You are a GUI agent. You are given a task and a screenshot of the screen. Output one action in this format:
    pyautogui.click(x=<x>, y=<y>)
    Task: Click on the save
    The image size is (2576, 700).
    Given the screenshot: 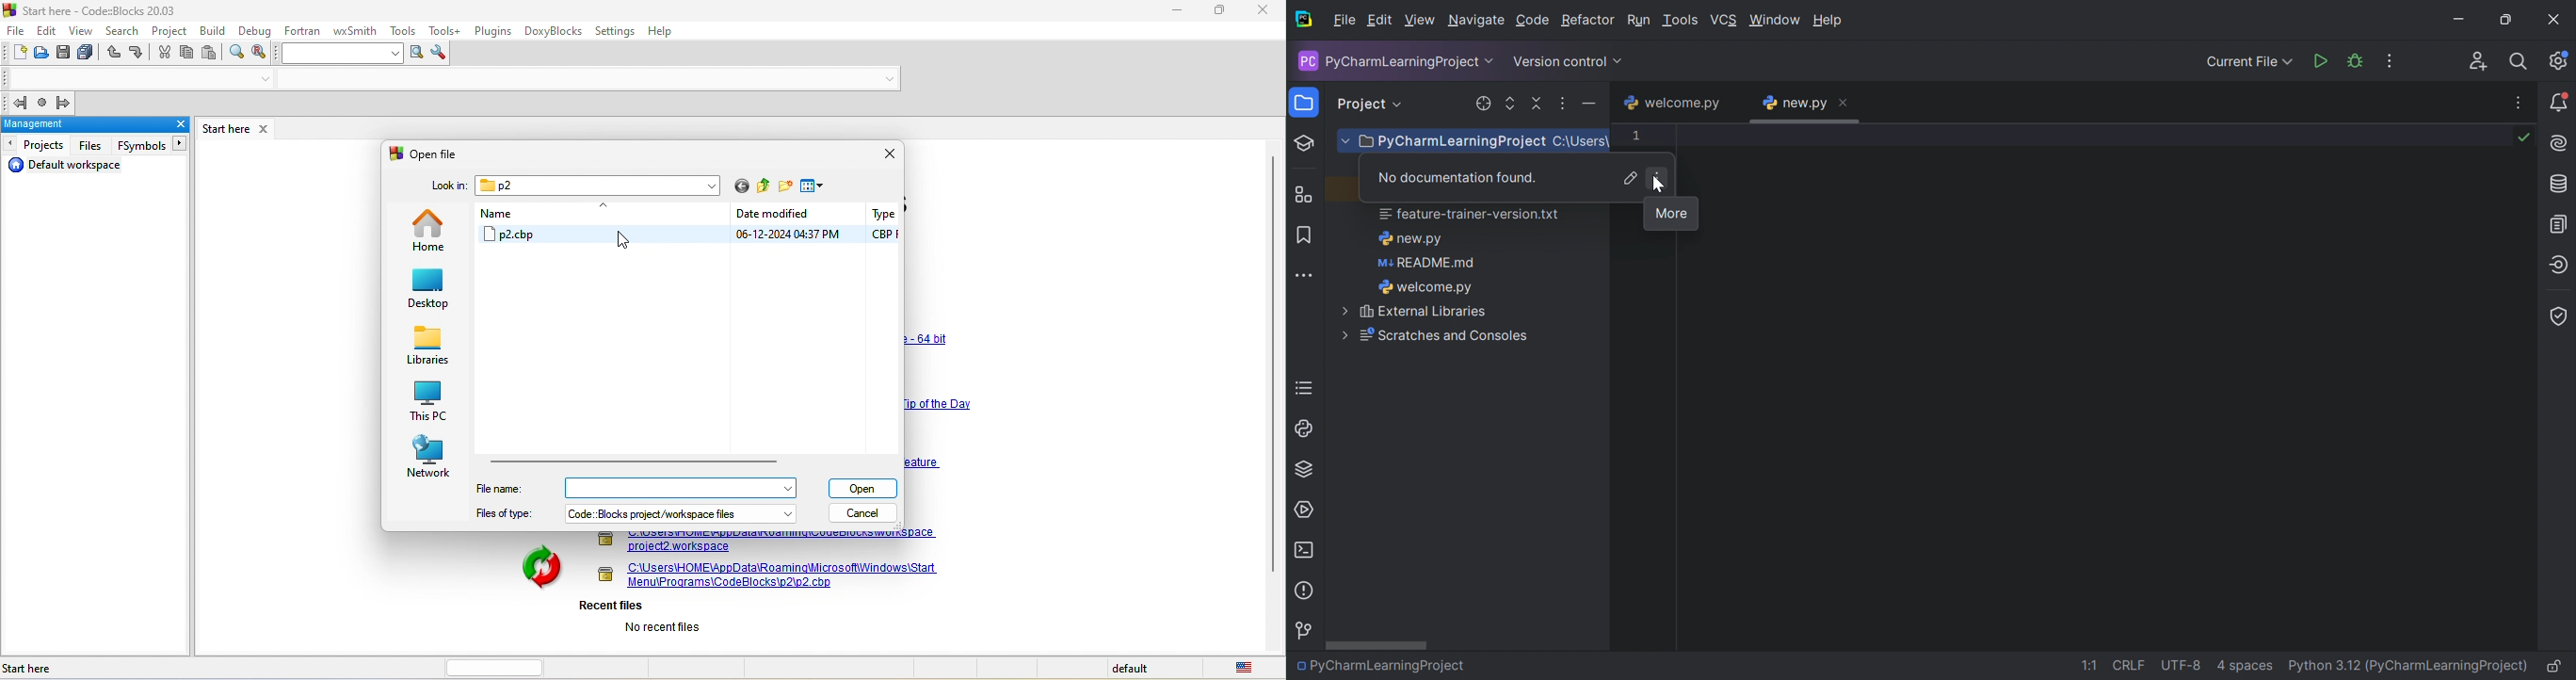 What is the action you would take?
    pyautogui.click(x=66, y=51)
    